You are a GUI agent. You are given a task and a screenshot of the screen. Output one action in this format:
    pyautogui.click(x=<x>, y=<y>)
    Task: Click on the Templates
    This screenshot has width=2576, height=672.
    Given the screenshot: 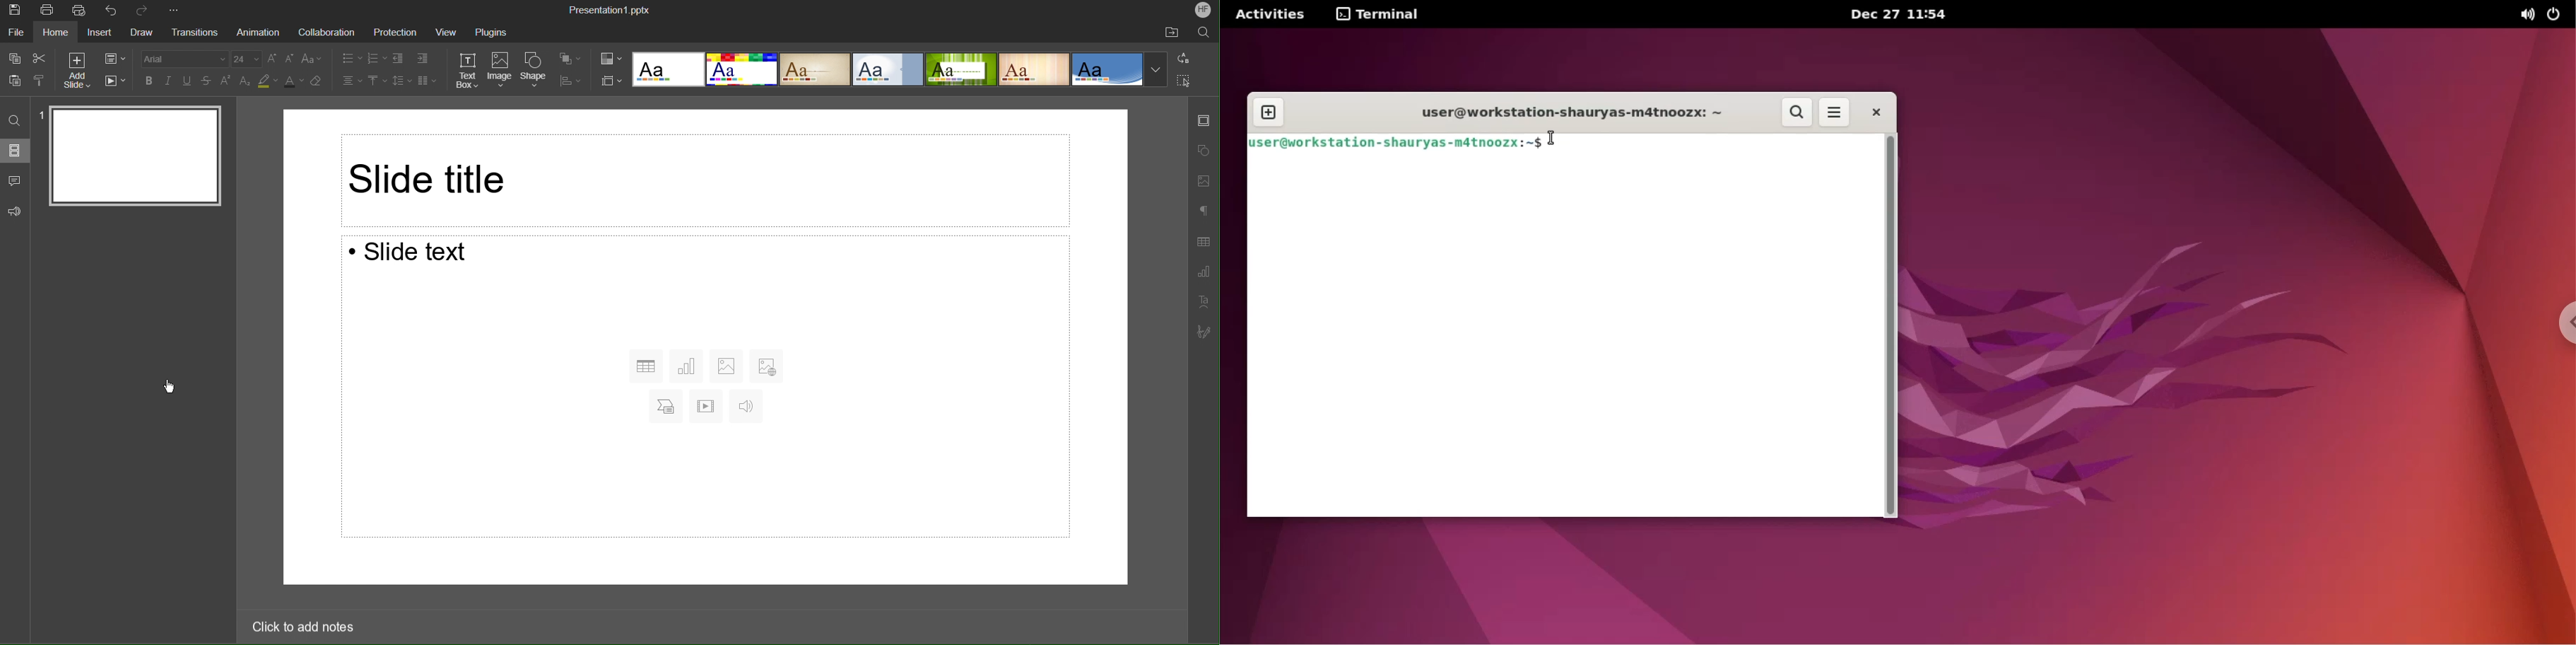 What is the action you would take?
    pyautogui.click(x=902, y=69)
    